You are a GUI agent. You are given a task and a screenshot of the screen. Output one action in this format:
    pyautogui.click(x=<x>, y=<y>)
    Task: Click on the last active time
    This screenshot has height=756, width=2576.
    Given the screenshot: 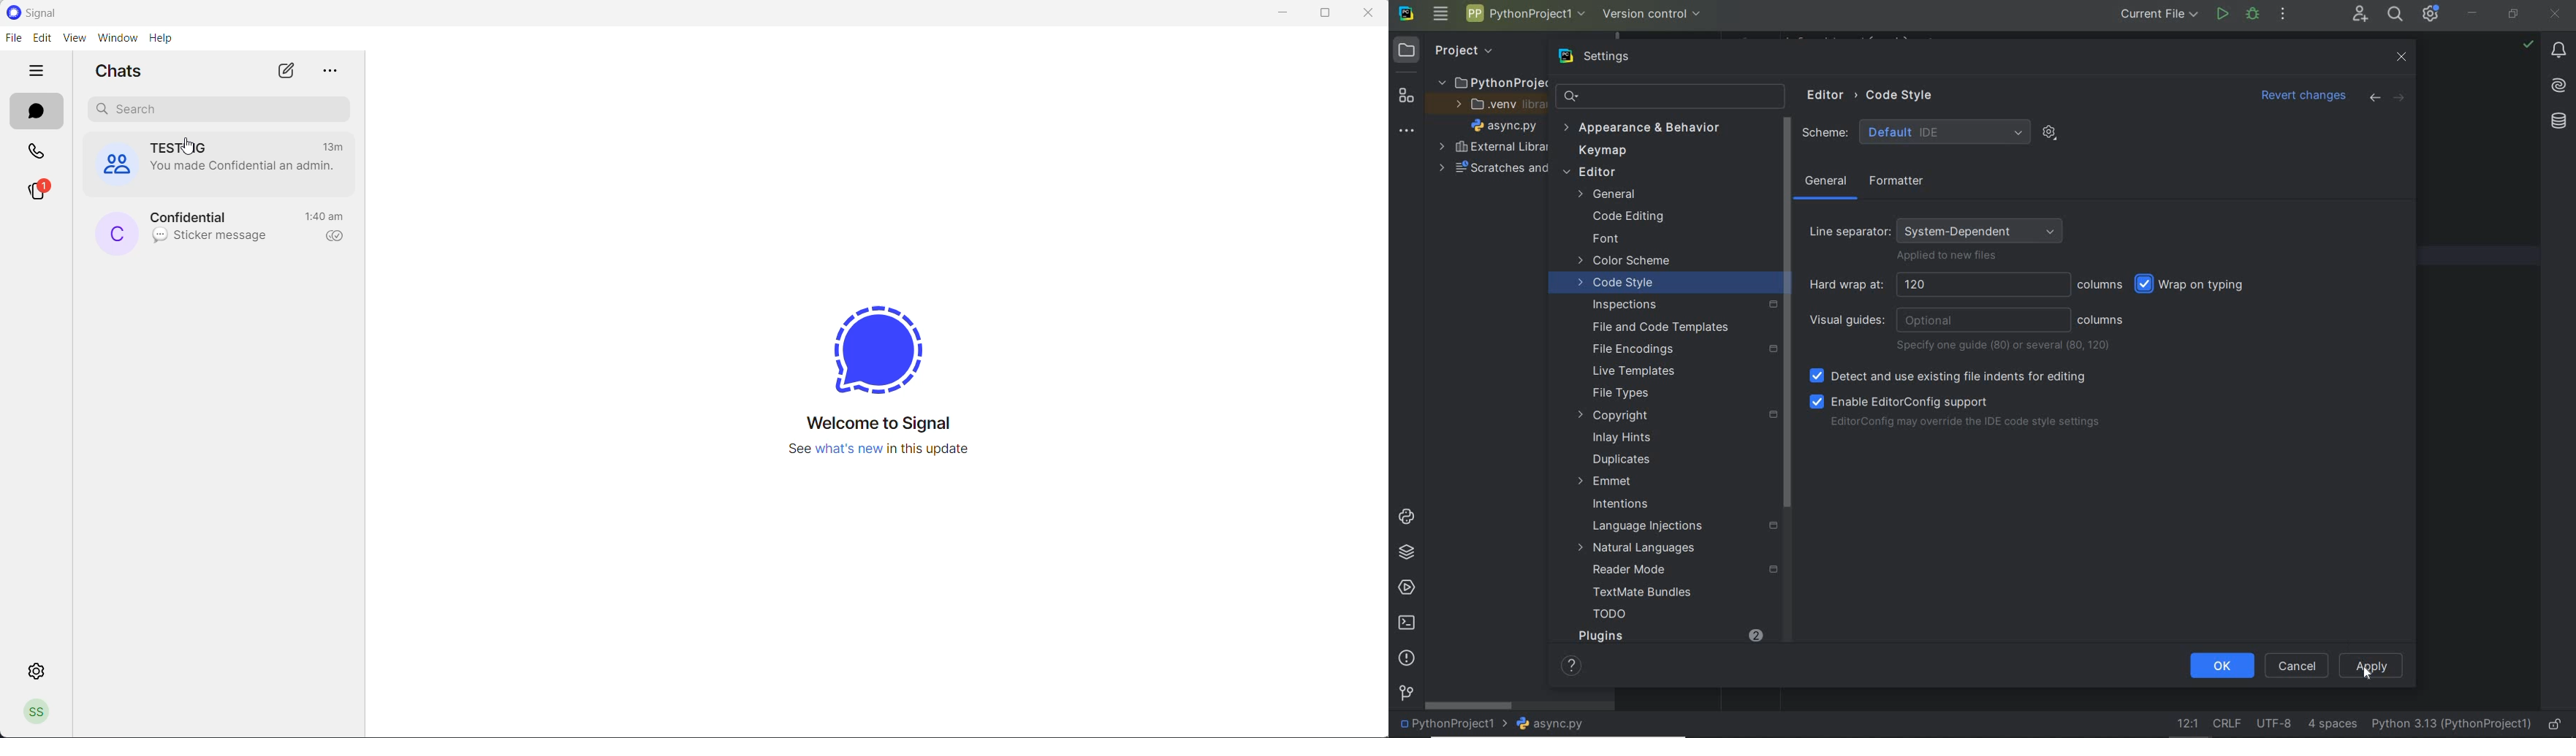 What is the action you would take?
    pyautogui.click(x=337, y=146)
    